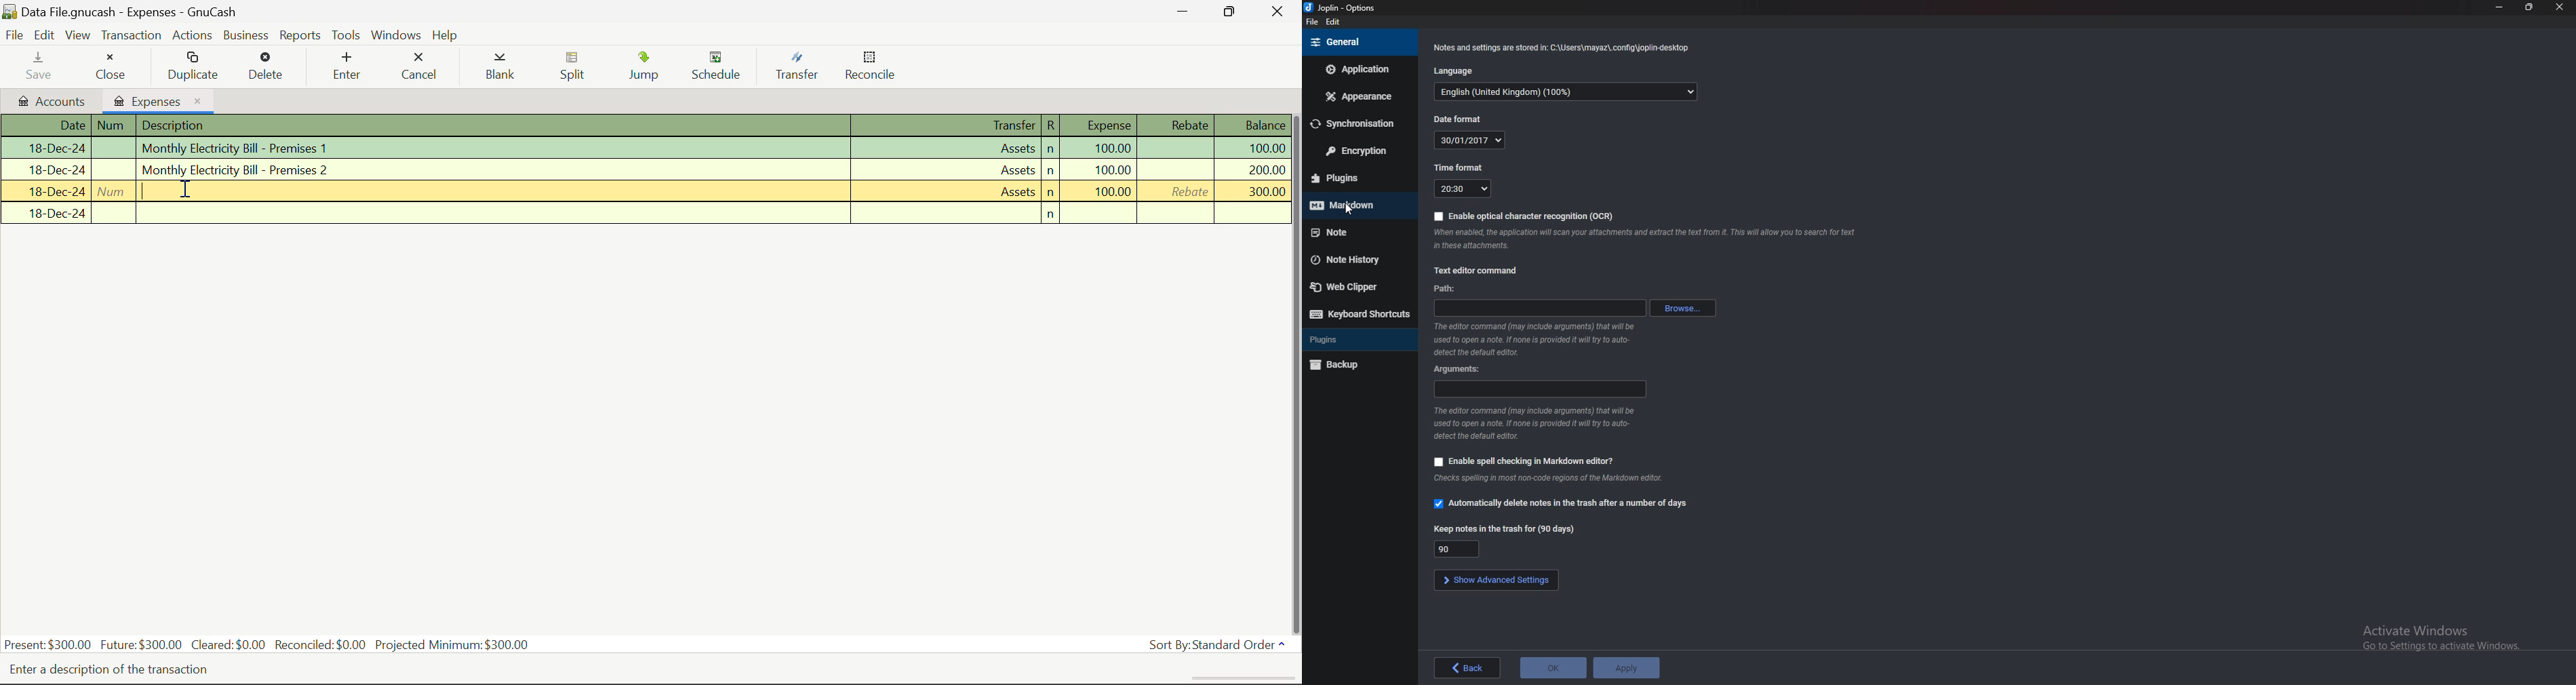  I want to click on browse, so click(1681, 307).